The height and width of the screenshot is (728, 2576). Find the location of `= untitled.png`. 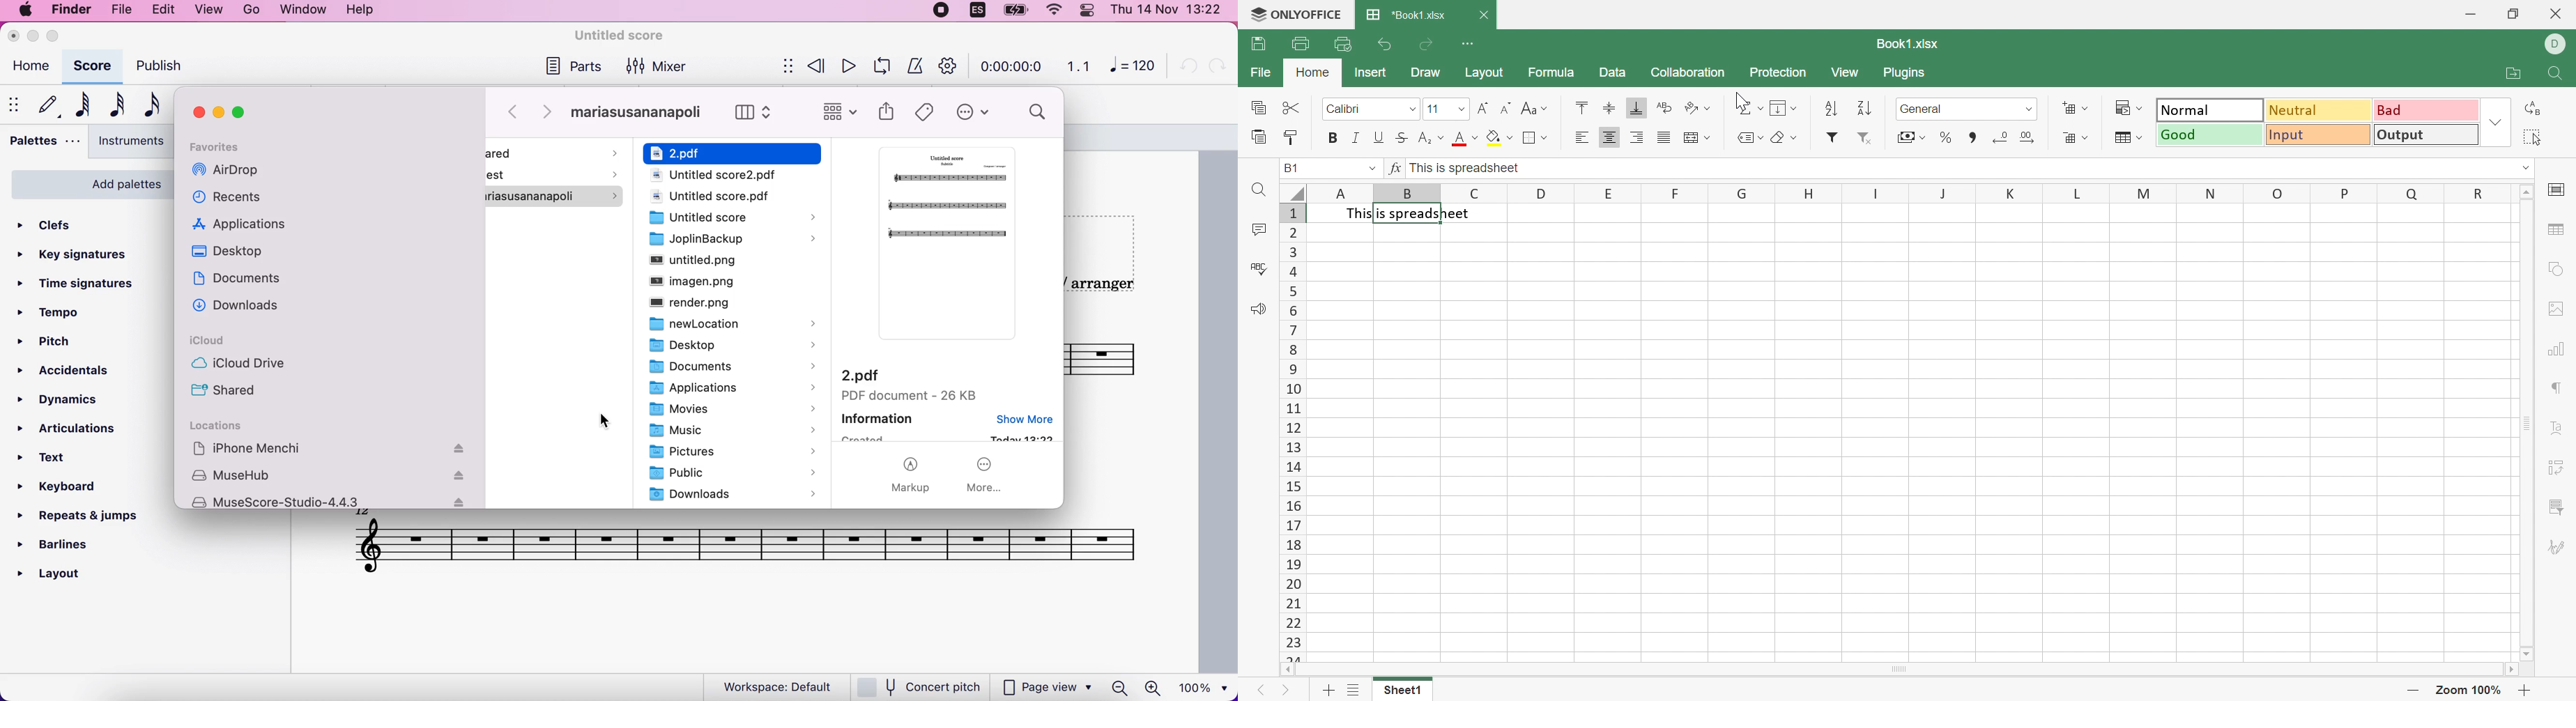

= untitled.png is located at coordinates (728, 262).